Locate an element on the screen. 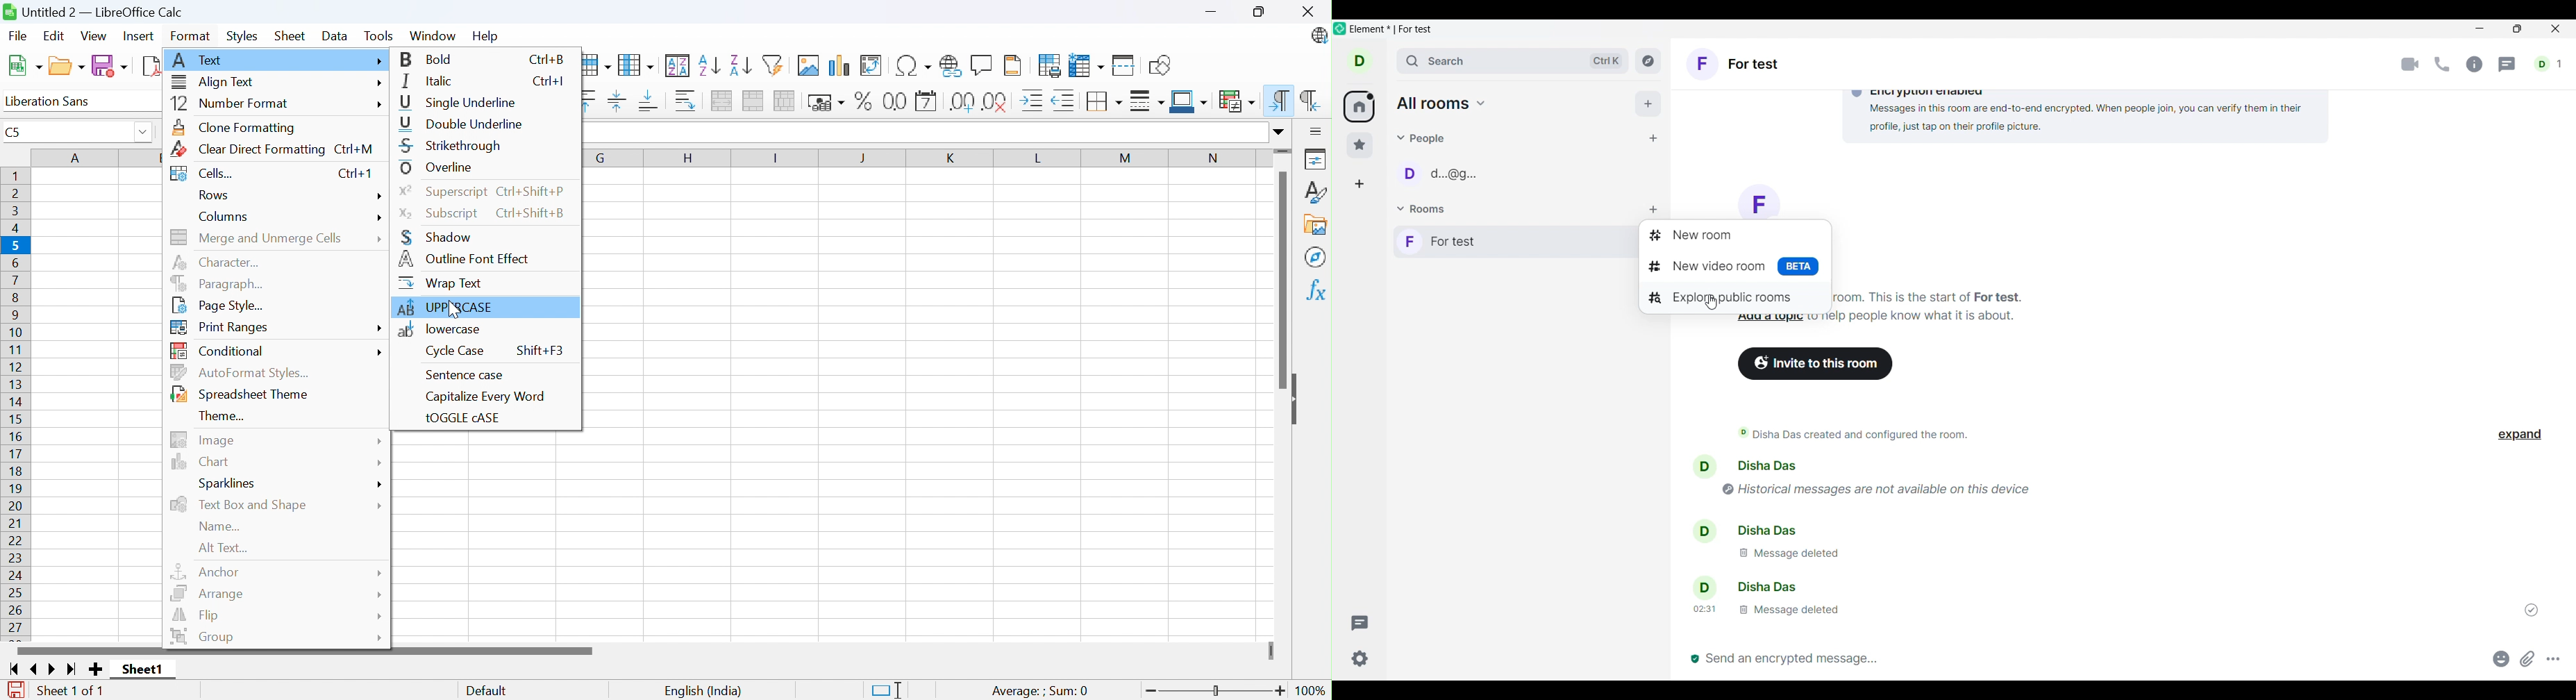 The width and height of the screenshot is (2576, 700). Close is located at coordinates (1310, 12).